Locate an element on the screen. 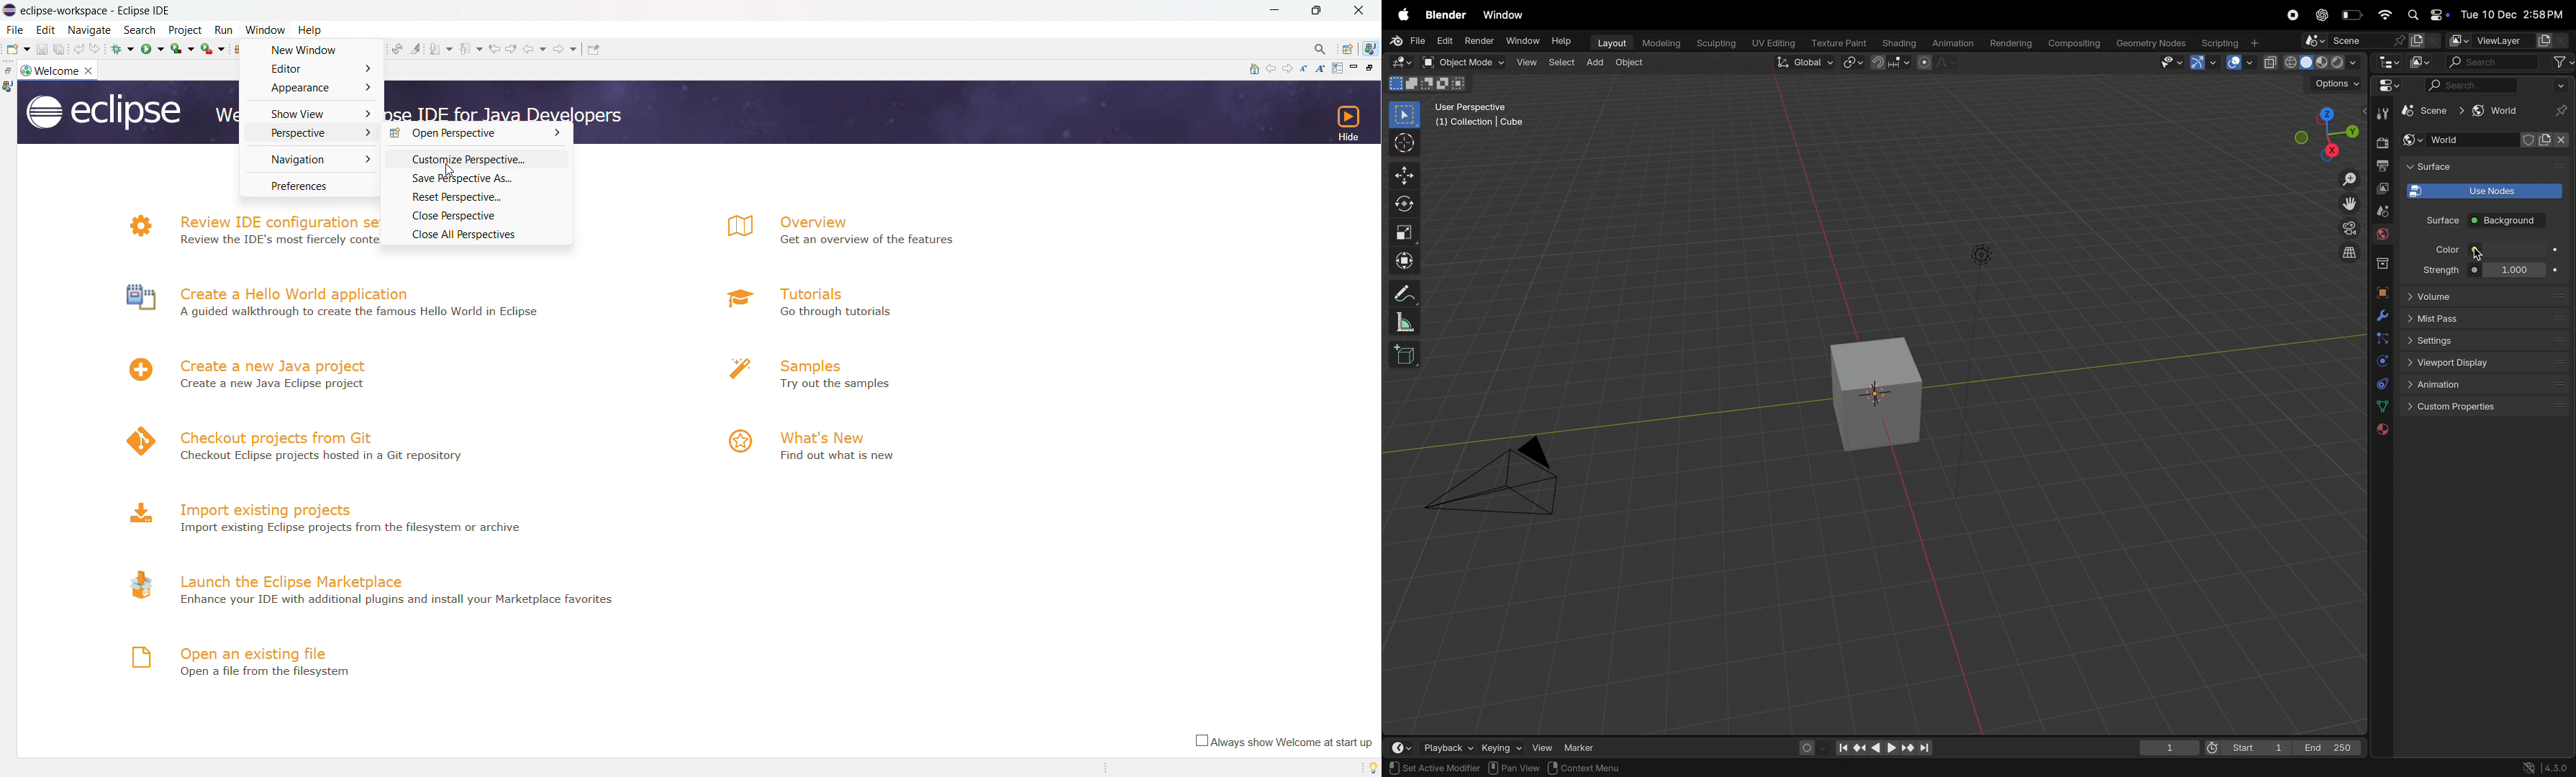 This screenshot has height=784, width=2576. welcome is located at coordinates (57, 71).